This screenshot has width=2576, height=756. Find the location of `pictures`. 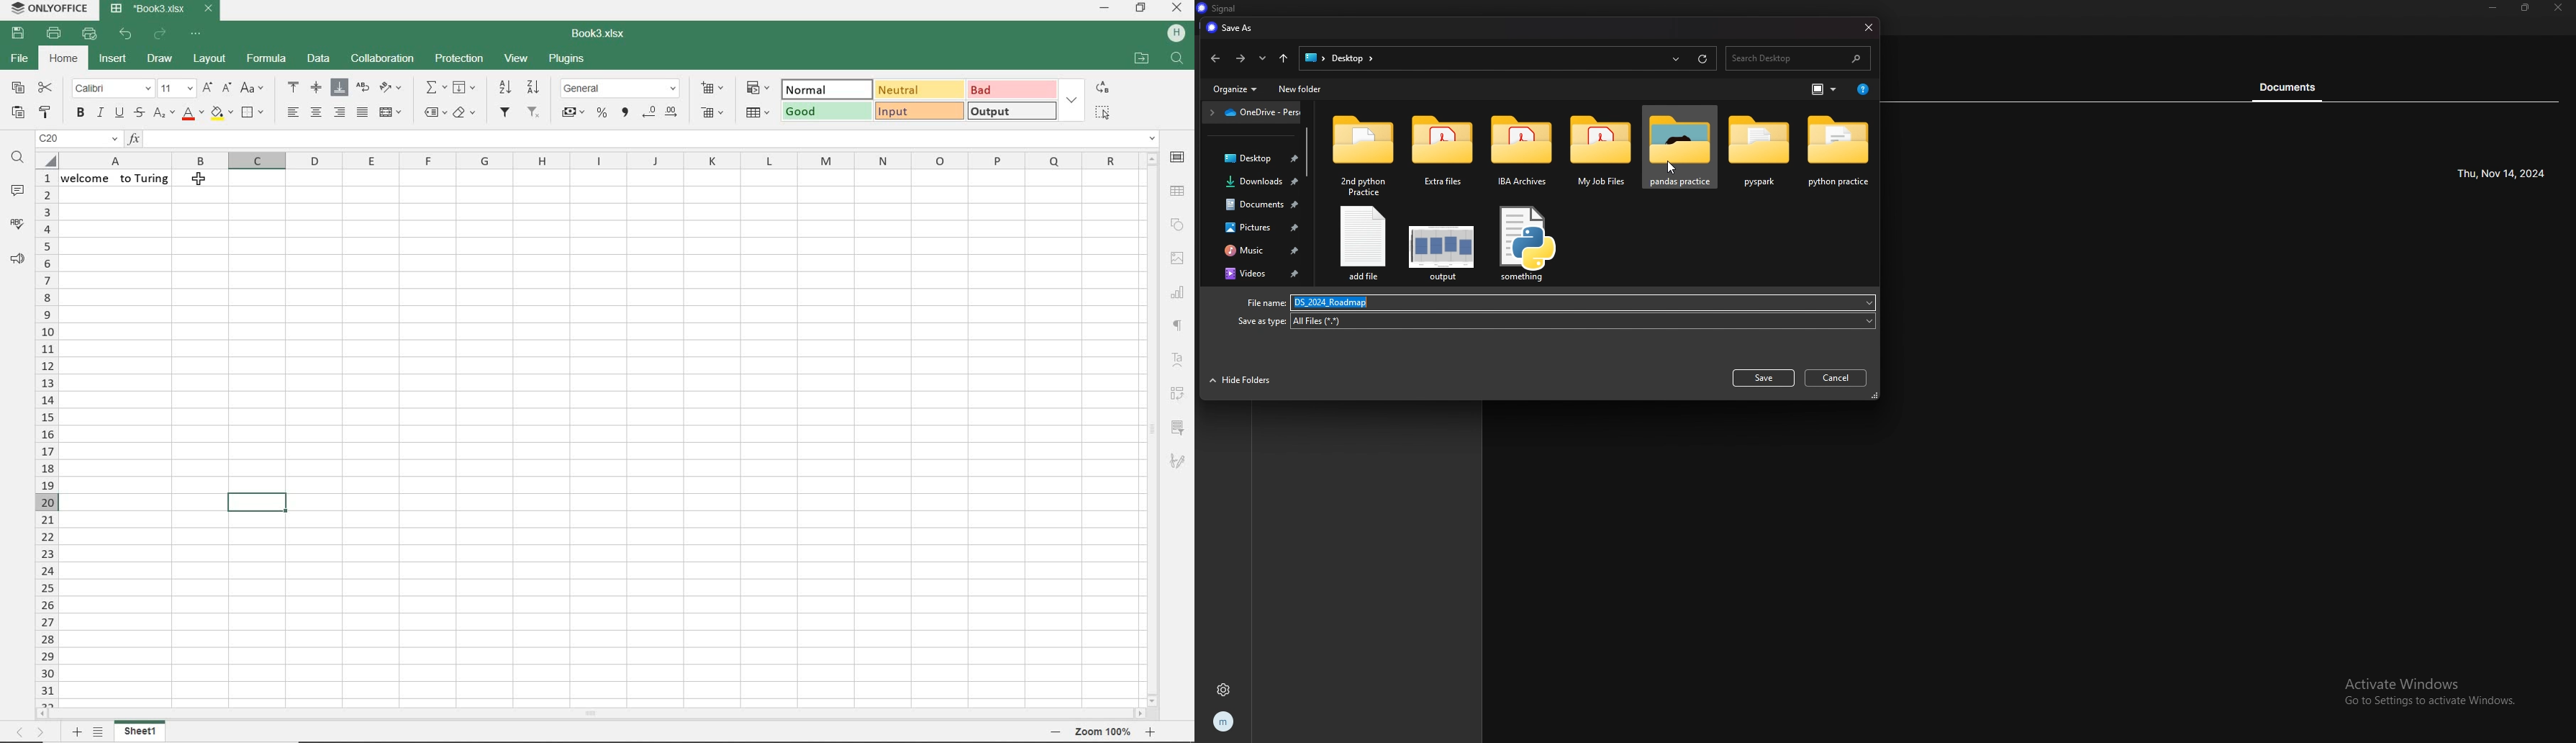

pictures is located at coordinates (1258, 227).